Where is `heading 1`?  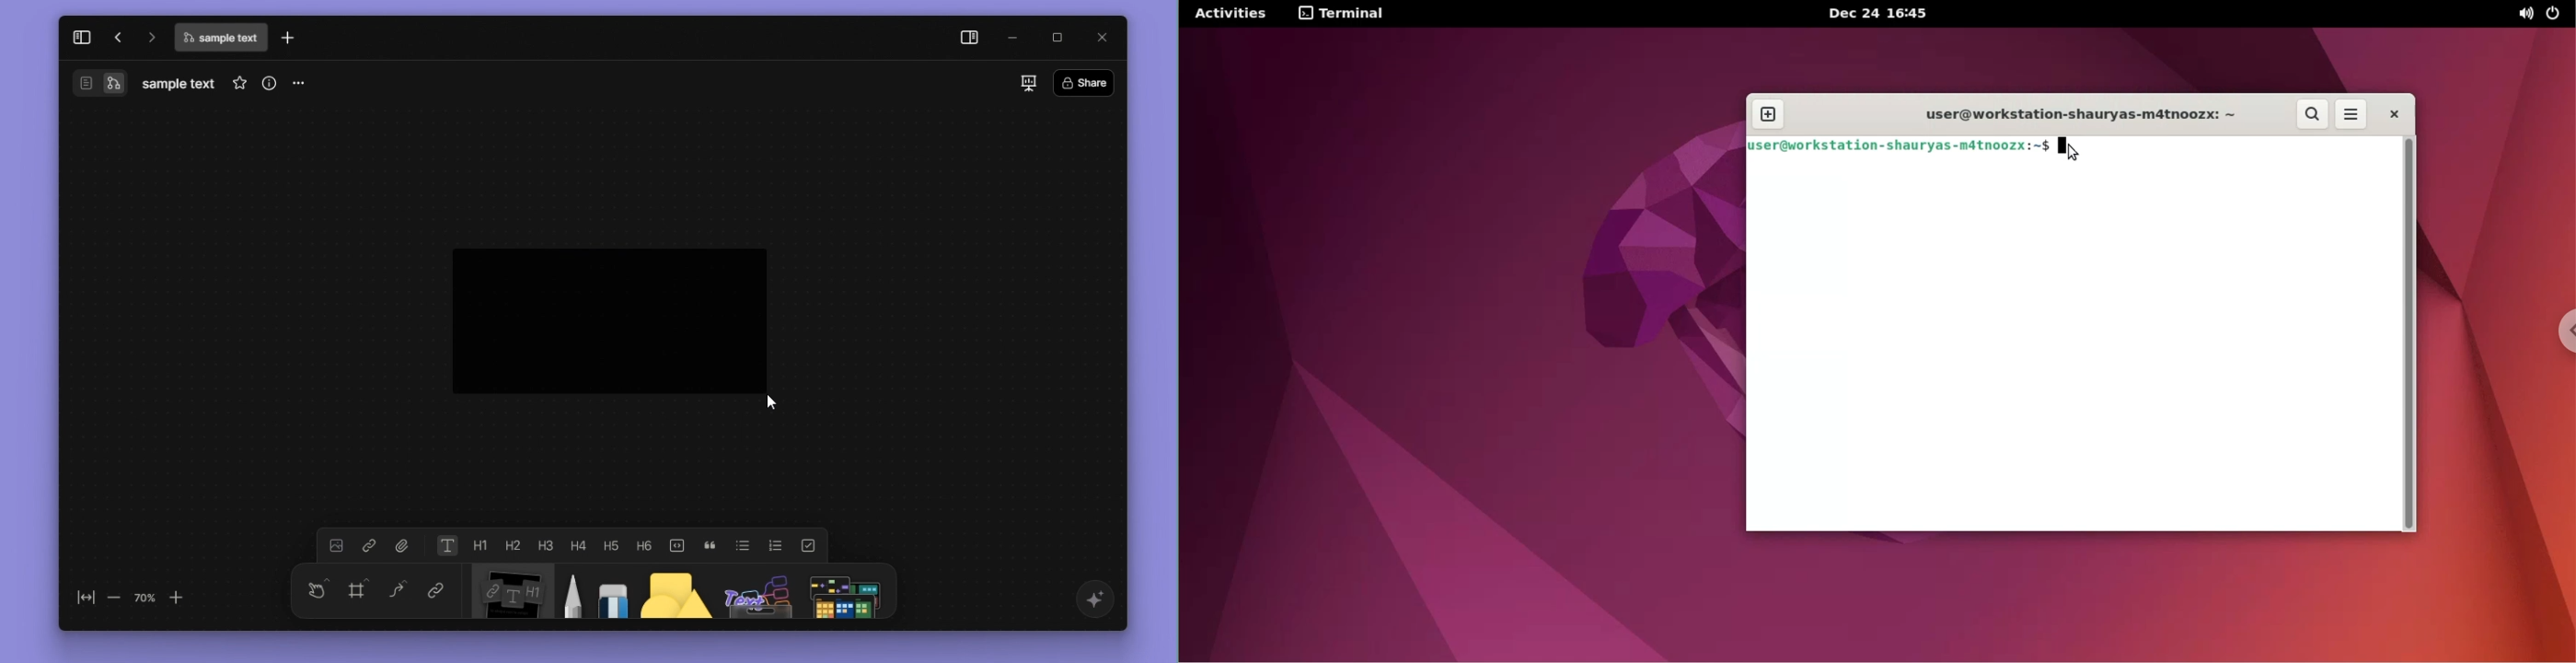 heading 1 is located at coordinates (480, 545).